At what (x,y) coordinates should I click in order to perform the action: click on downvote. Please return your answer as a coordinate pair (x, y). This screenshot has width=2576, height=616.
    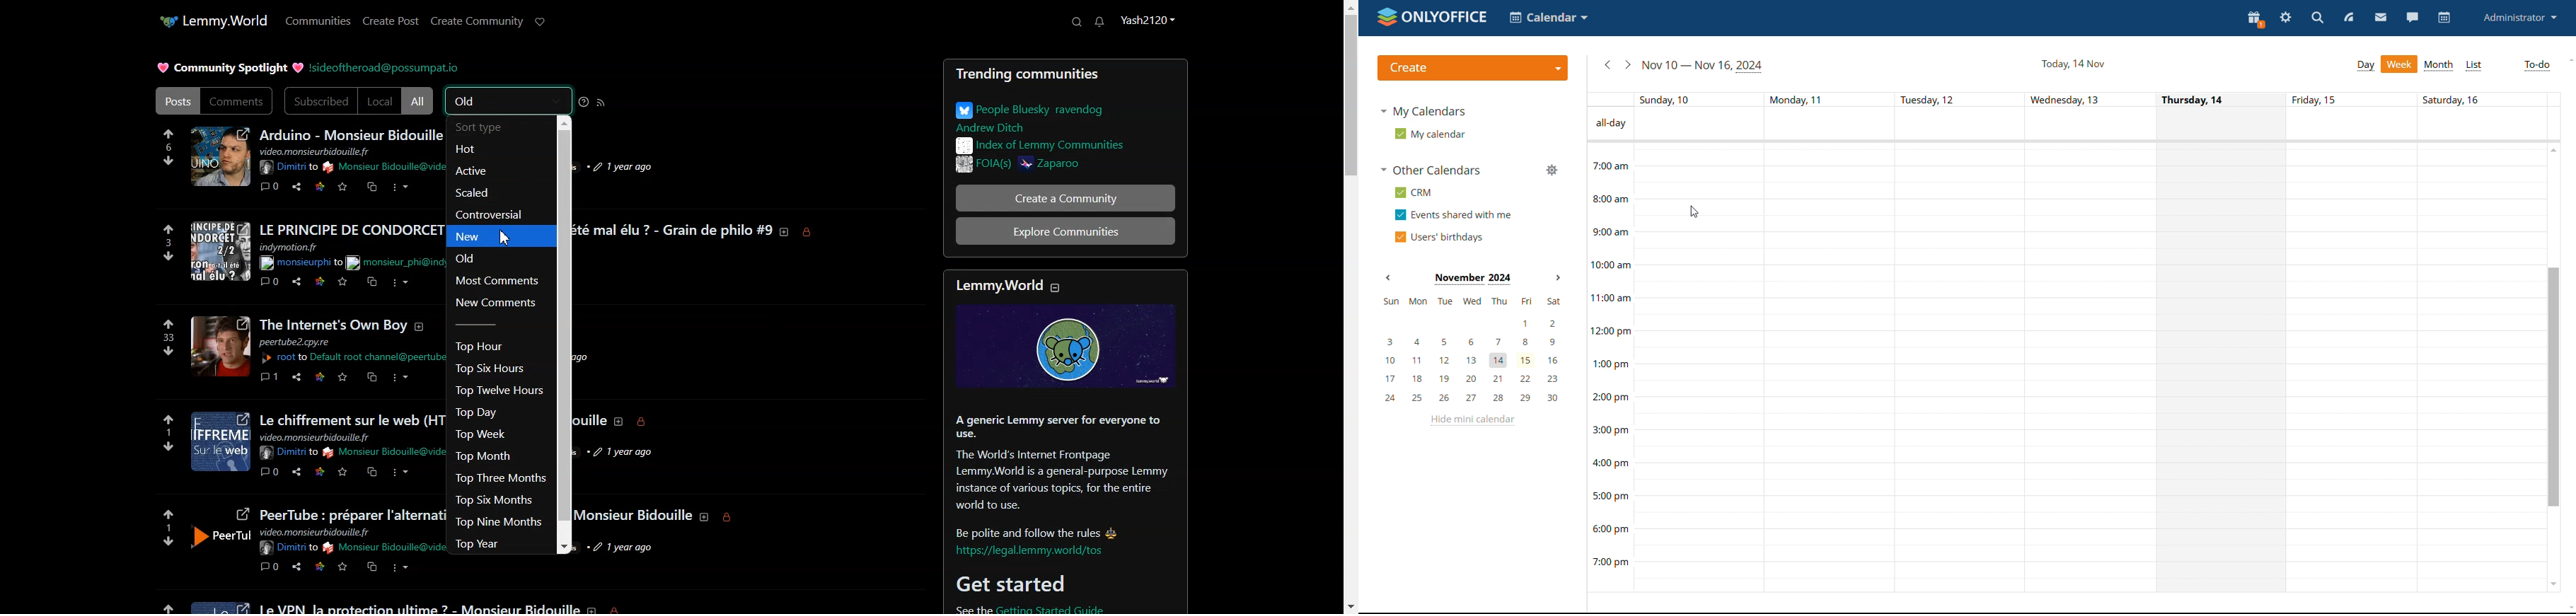
    Looking at the image, I should click on (171, 256).